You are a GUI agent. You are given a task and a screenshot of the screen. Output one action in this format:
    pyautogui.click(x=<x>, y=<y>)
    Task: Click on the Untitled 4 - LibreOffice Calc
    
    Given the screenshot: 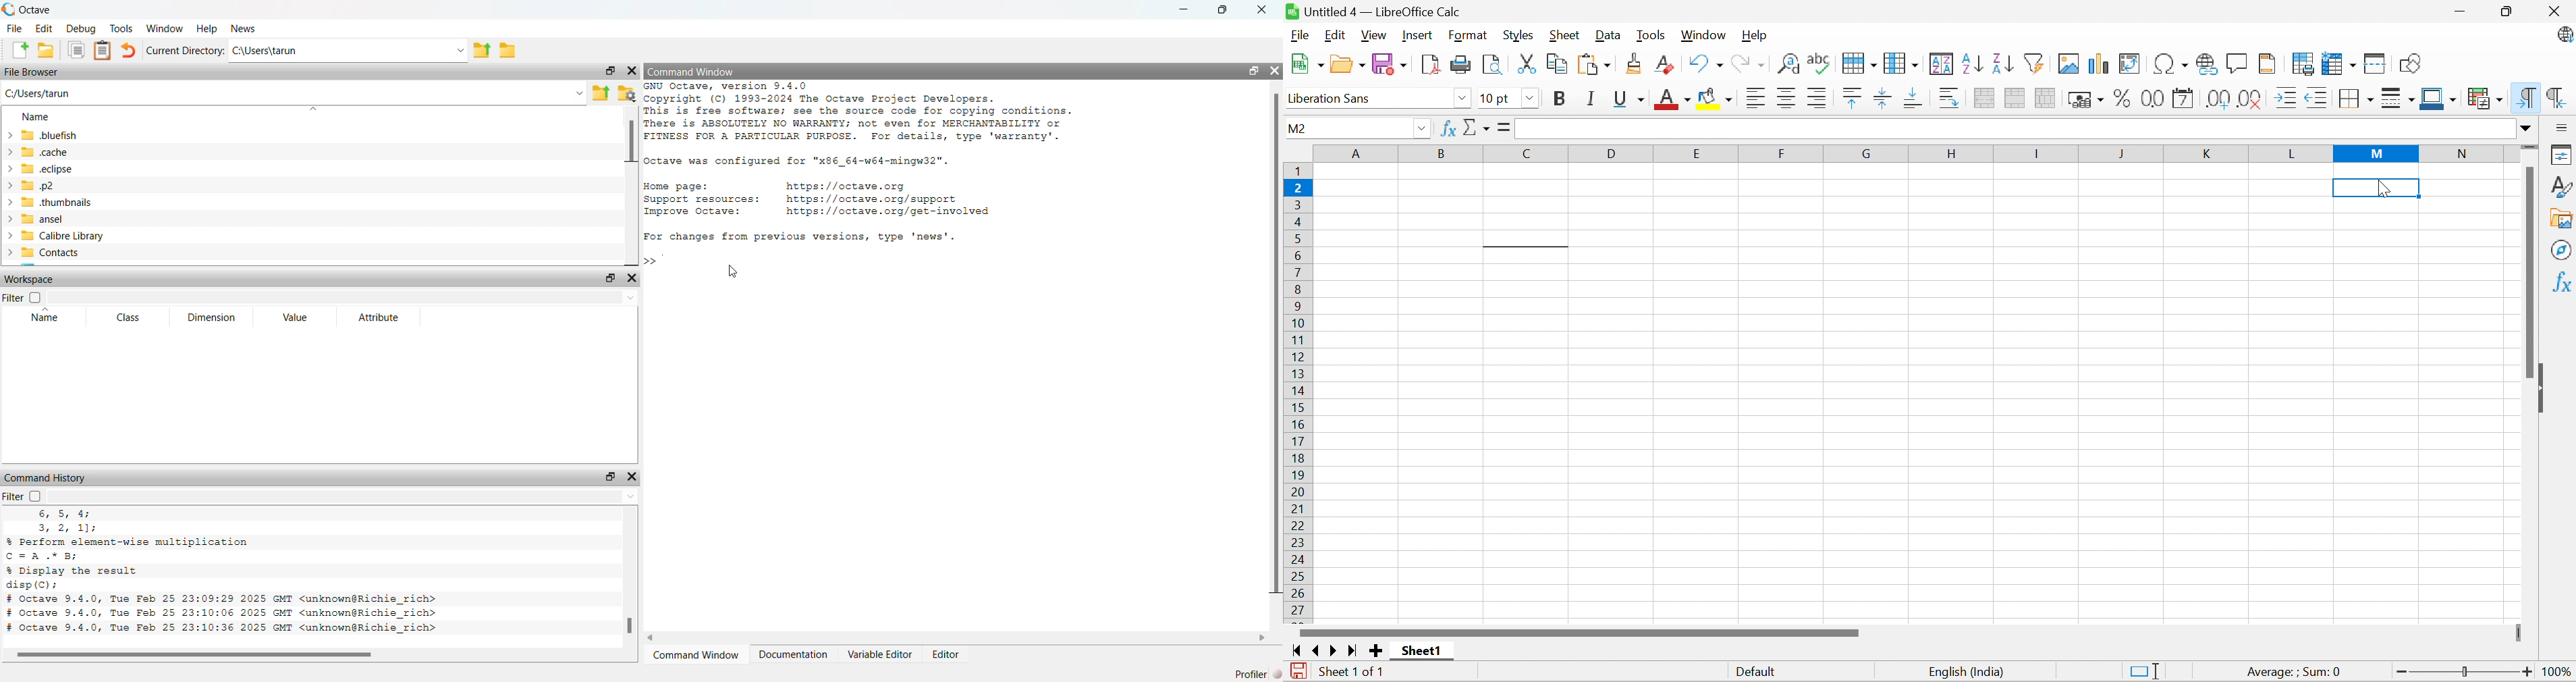 What is the action you would take?
    pyautogui.click(x=1373, y=10)
    